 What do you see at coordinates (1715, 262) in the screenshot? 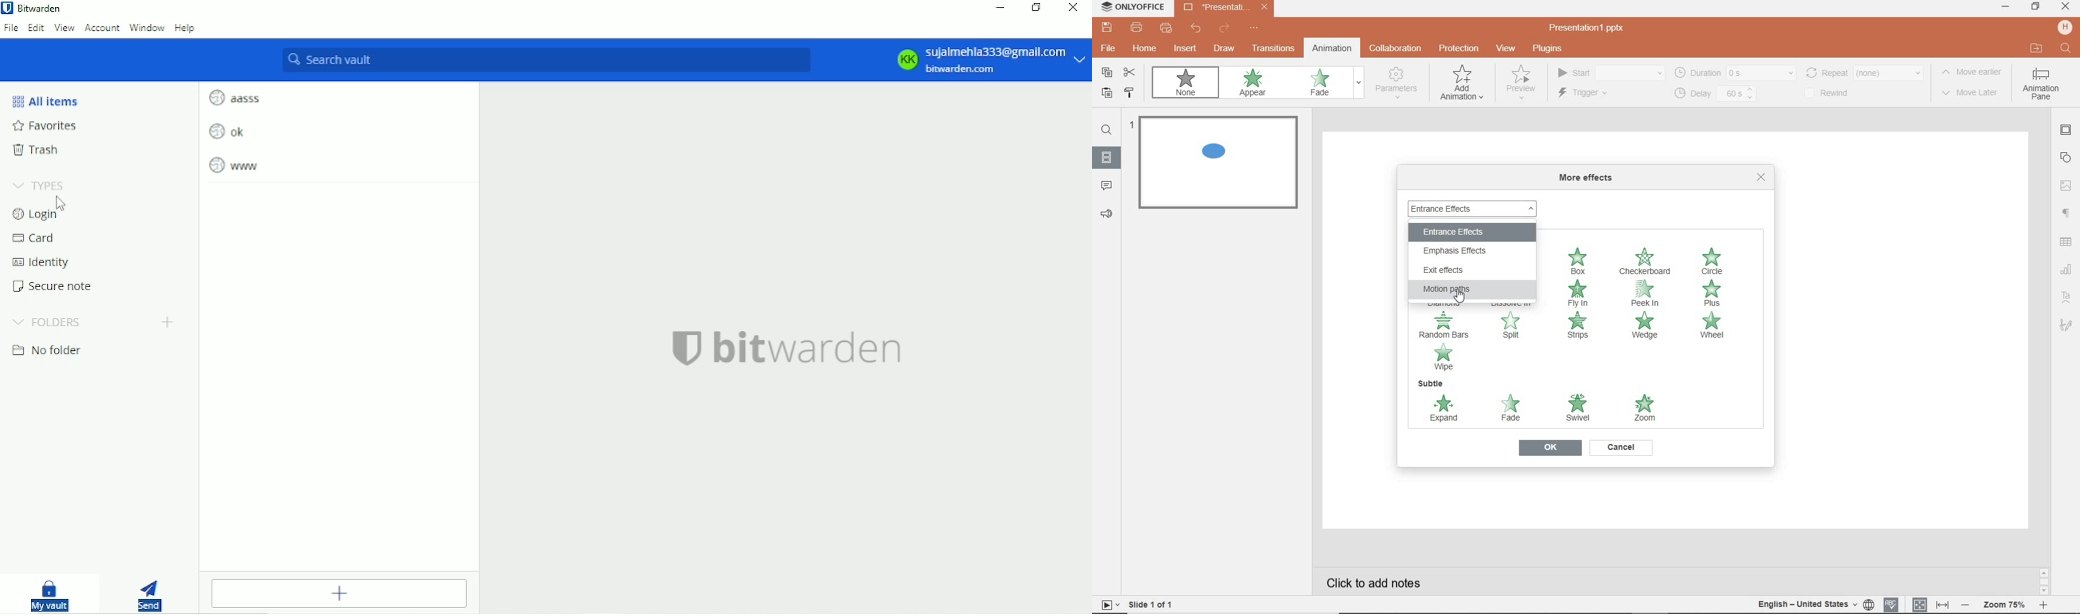
I see `CIRCLE` at bounding box center [1715, 262].